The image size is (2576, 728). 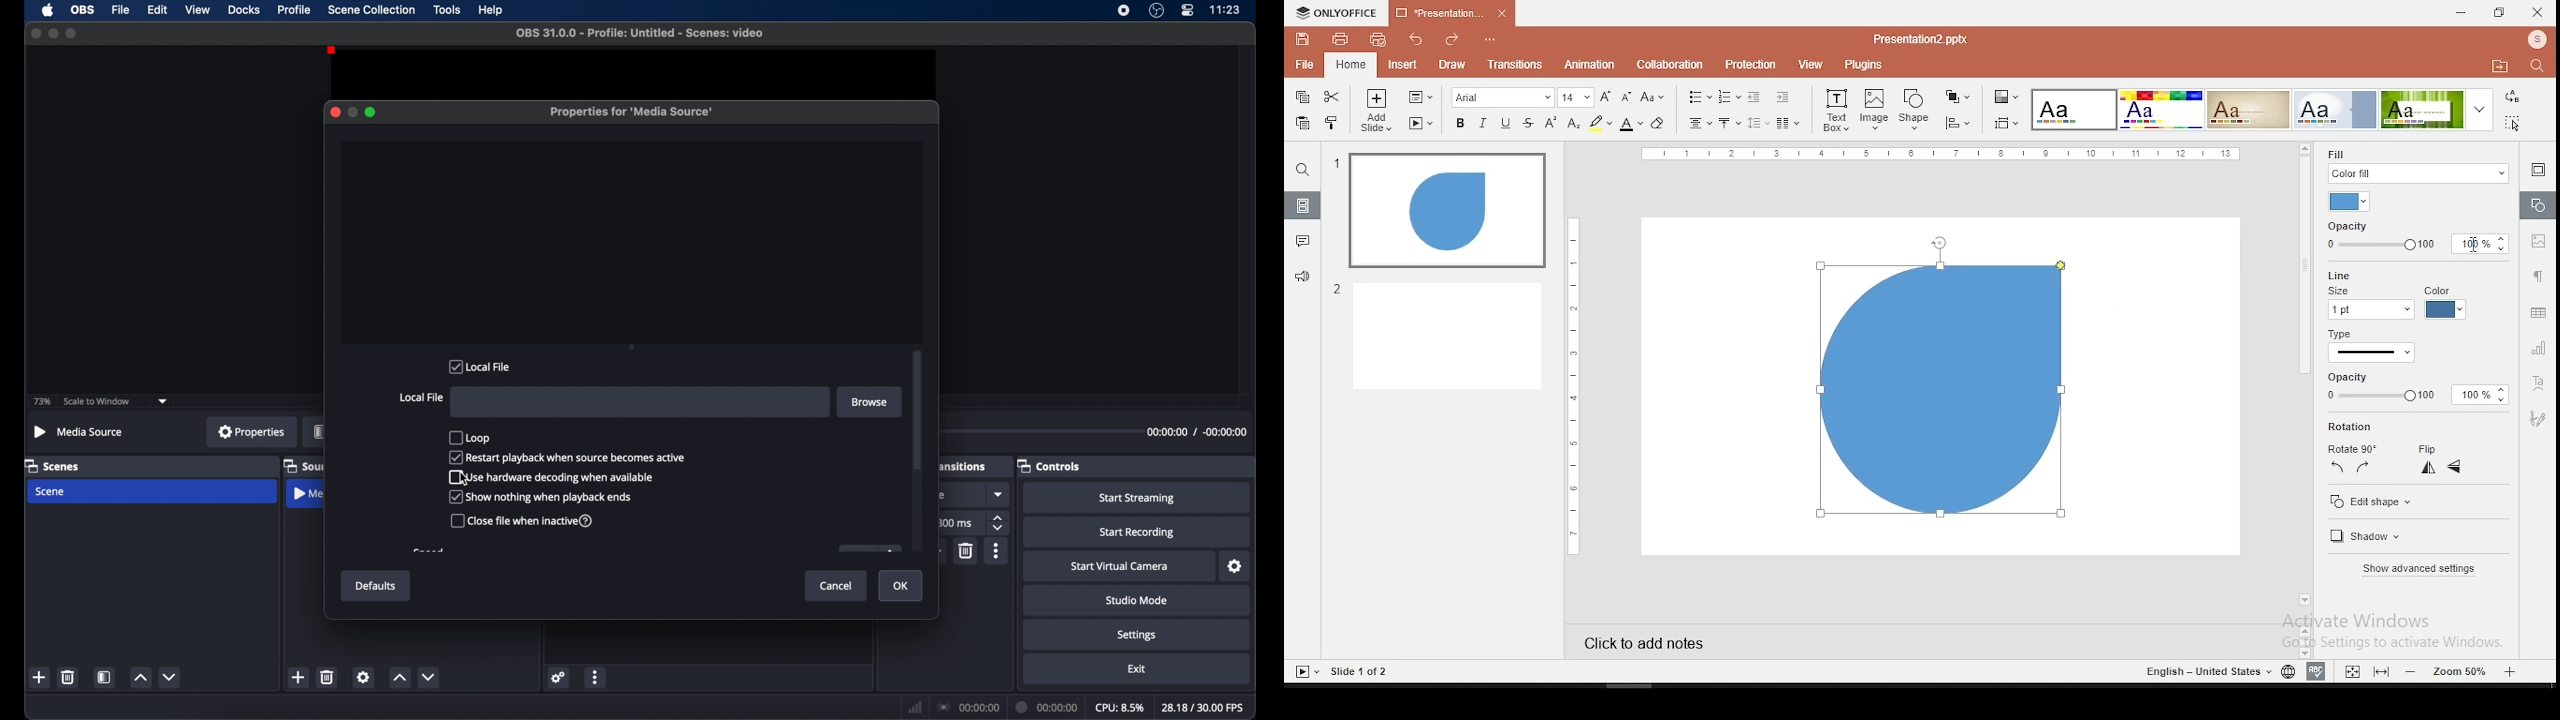 I want to click on scroll bar, so click(x=2302, y=382).